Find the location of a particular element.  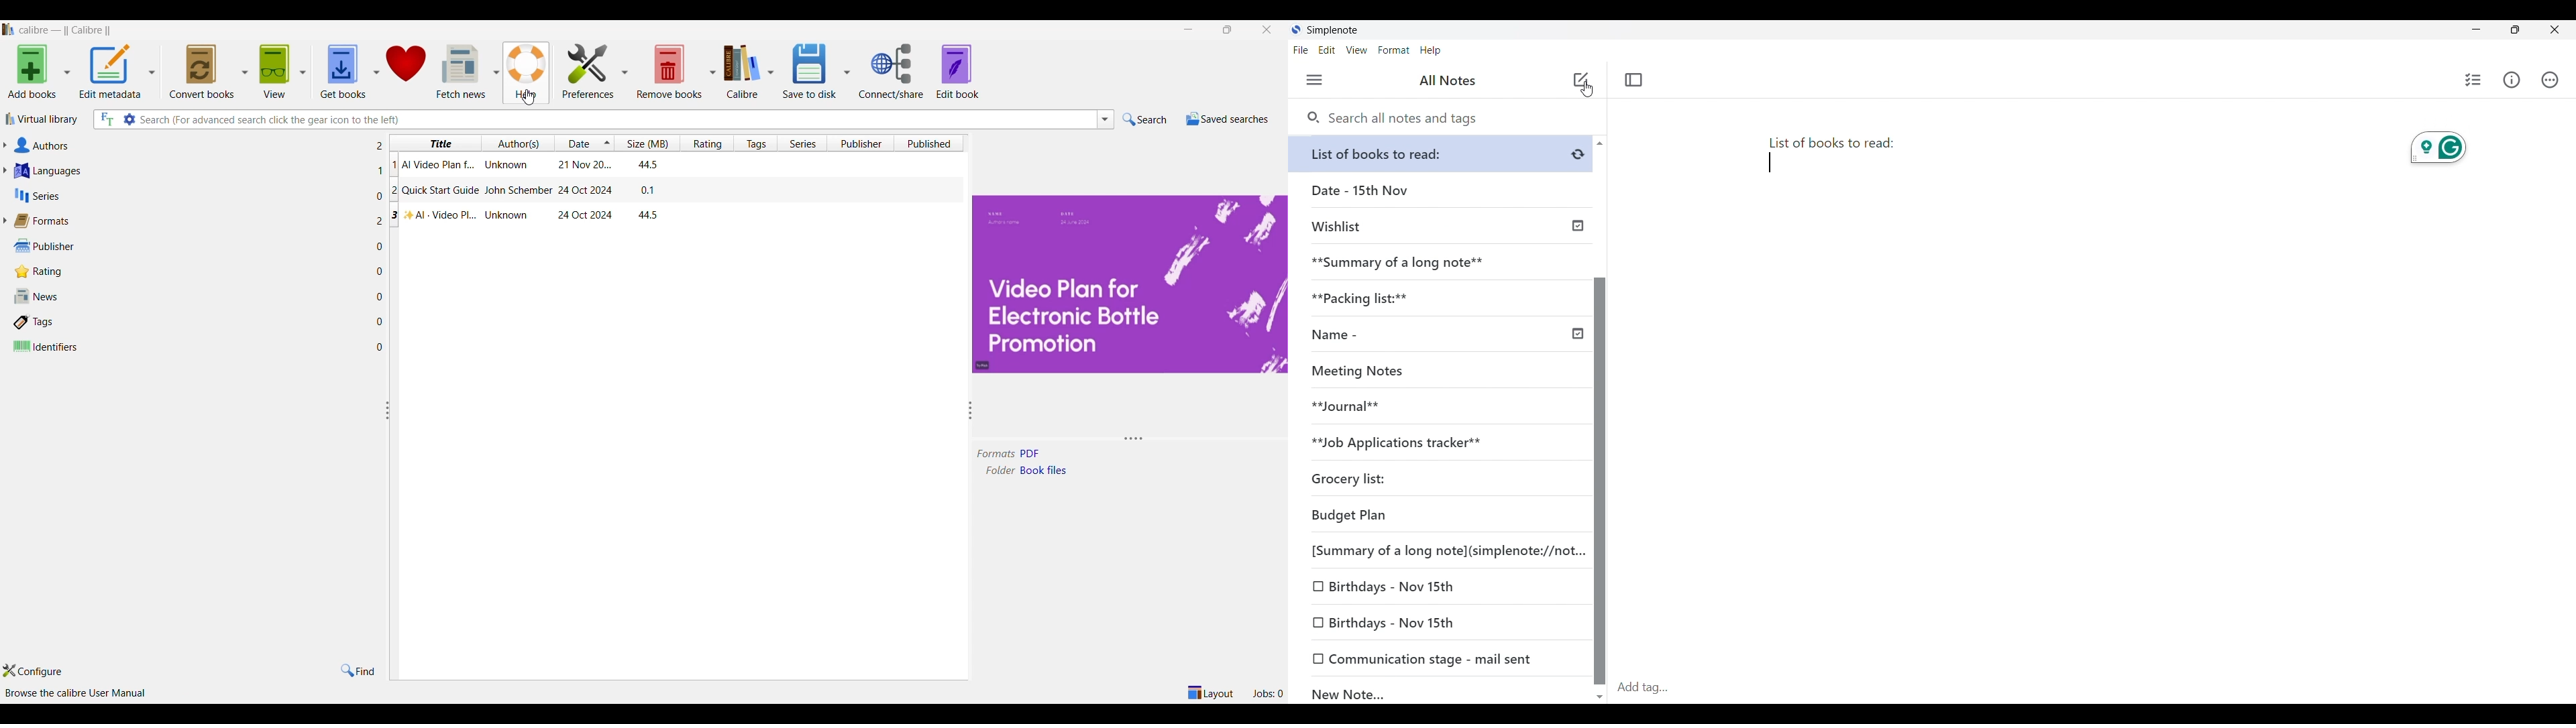

Toggle focus mode is located at coordinates (1633, 80).